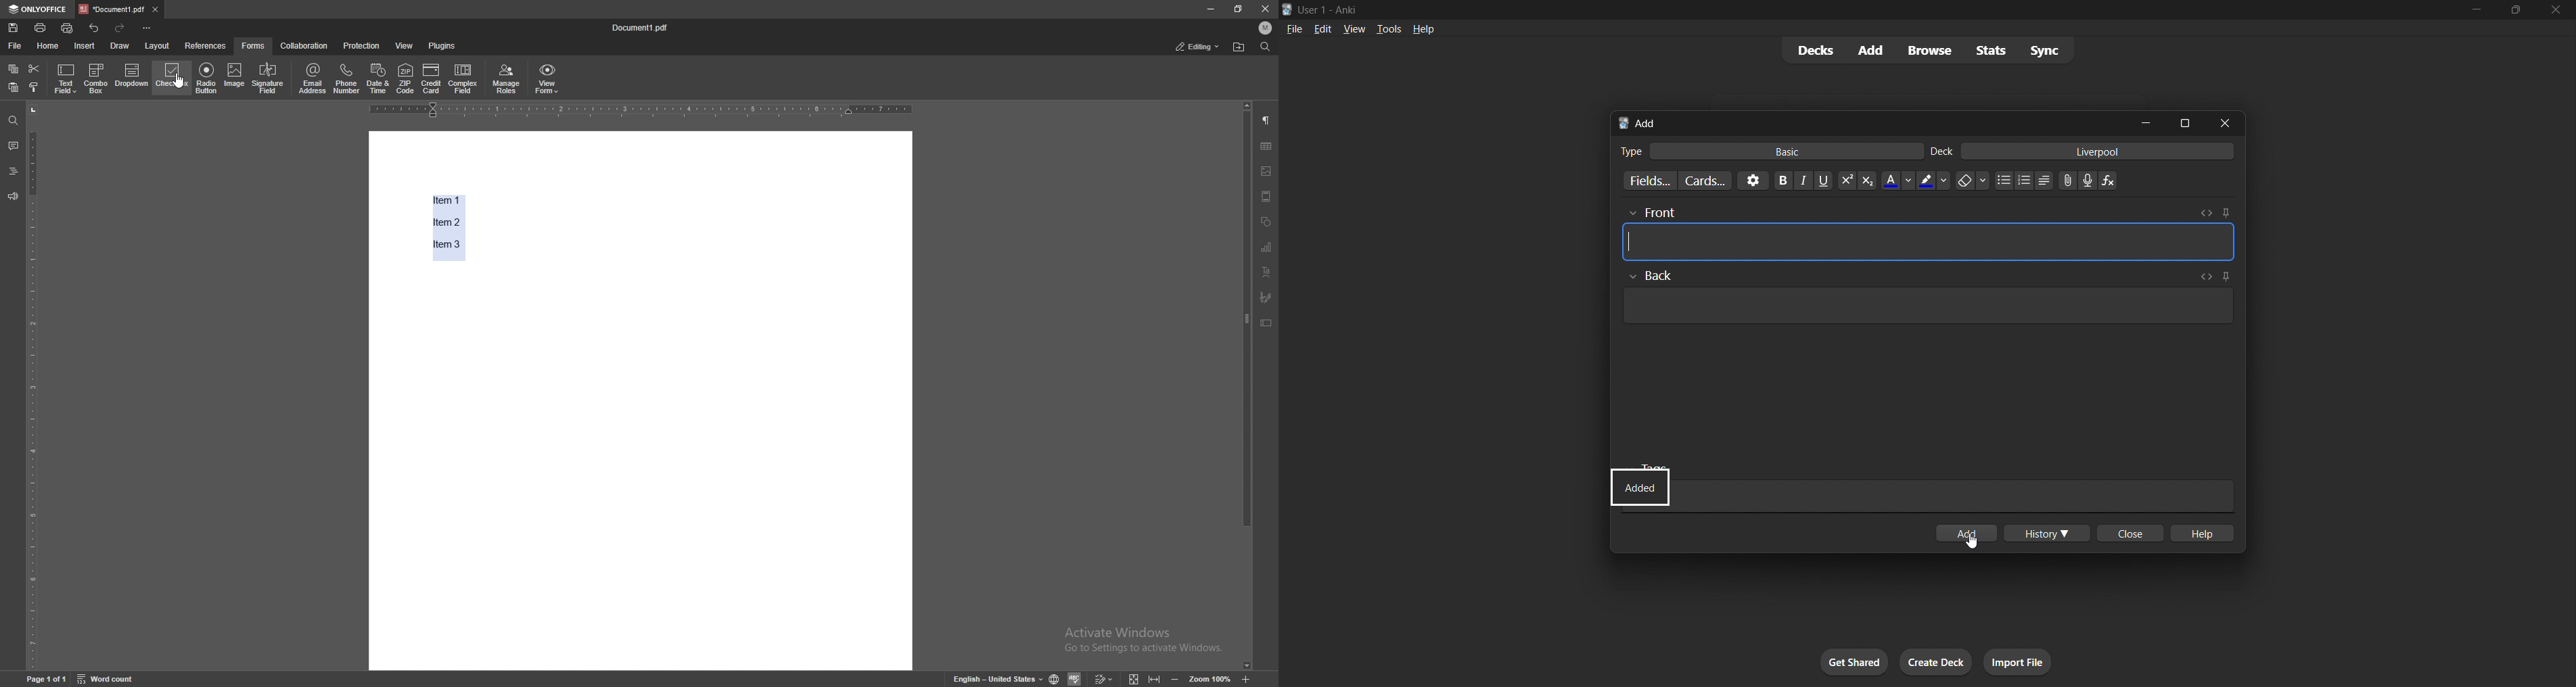 Image resolution: width=2576 pixels, height=700 pixels. Describe the element at coordinates (85, 46) in the screenshot. I see `insert` at that location.